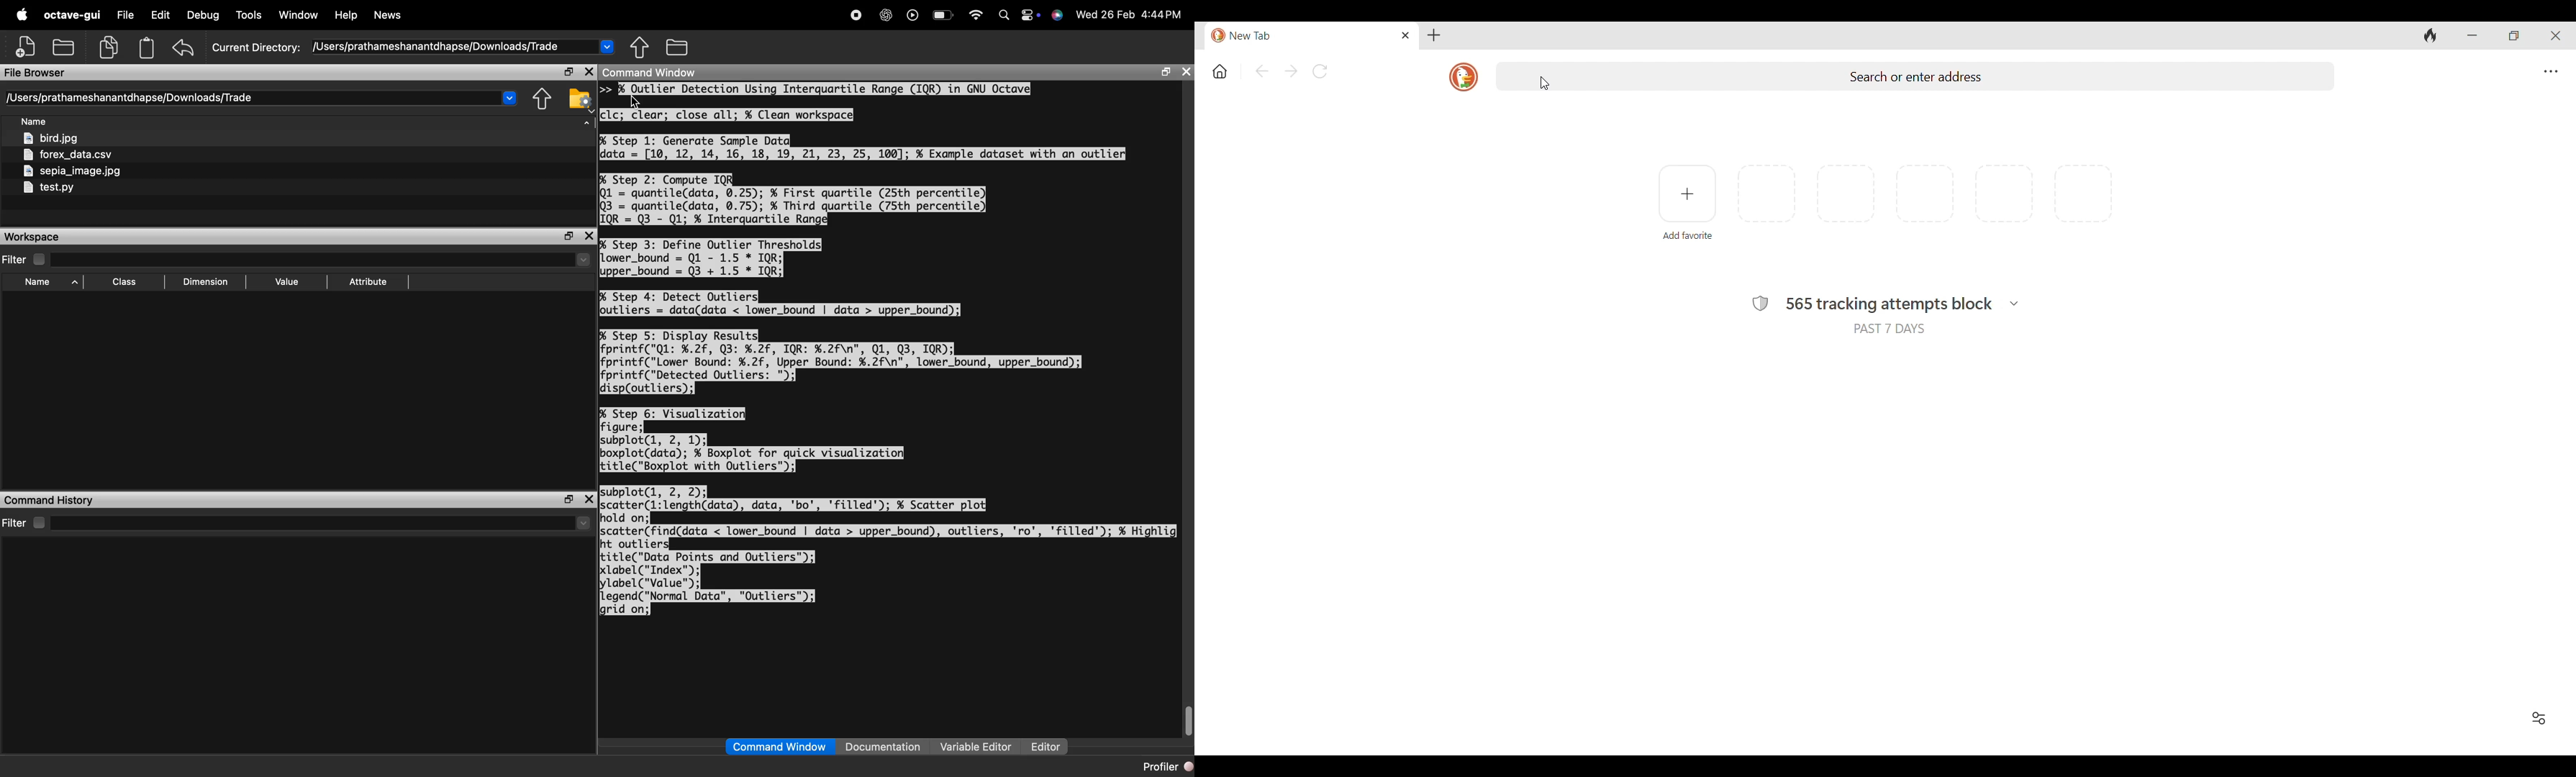  Describe the element at coordinates (203, 15) in the screenshot. I see `Debug` at that location.